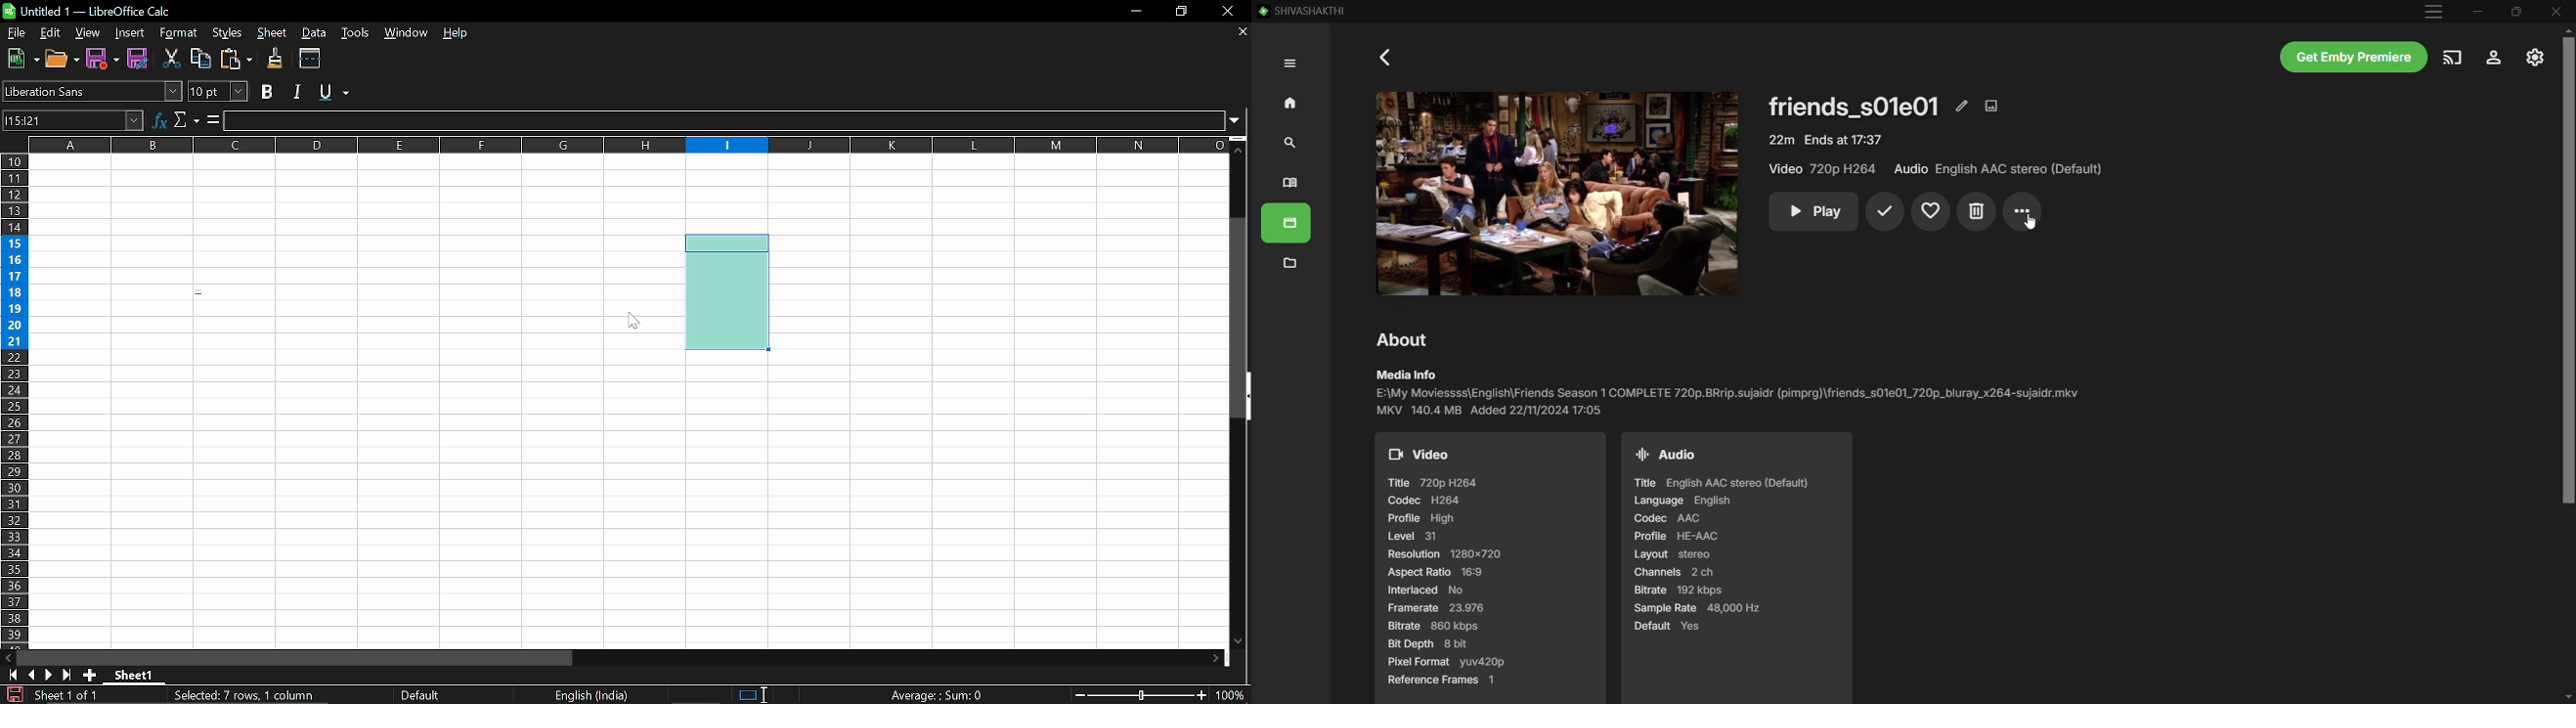  Describe the element at coordinates (33, 675) in the screenshot. I see `Previous page` at that location.